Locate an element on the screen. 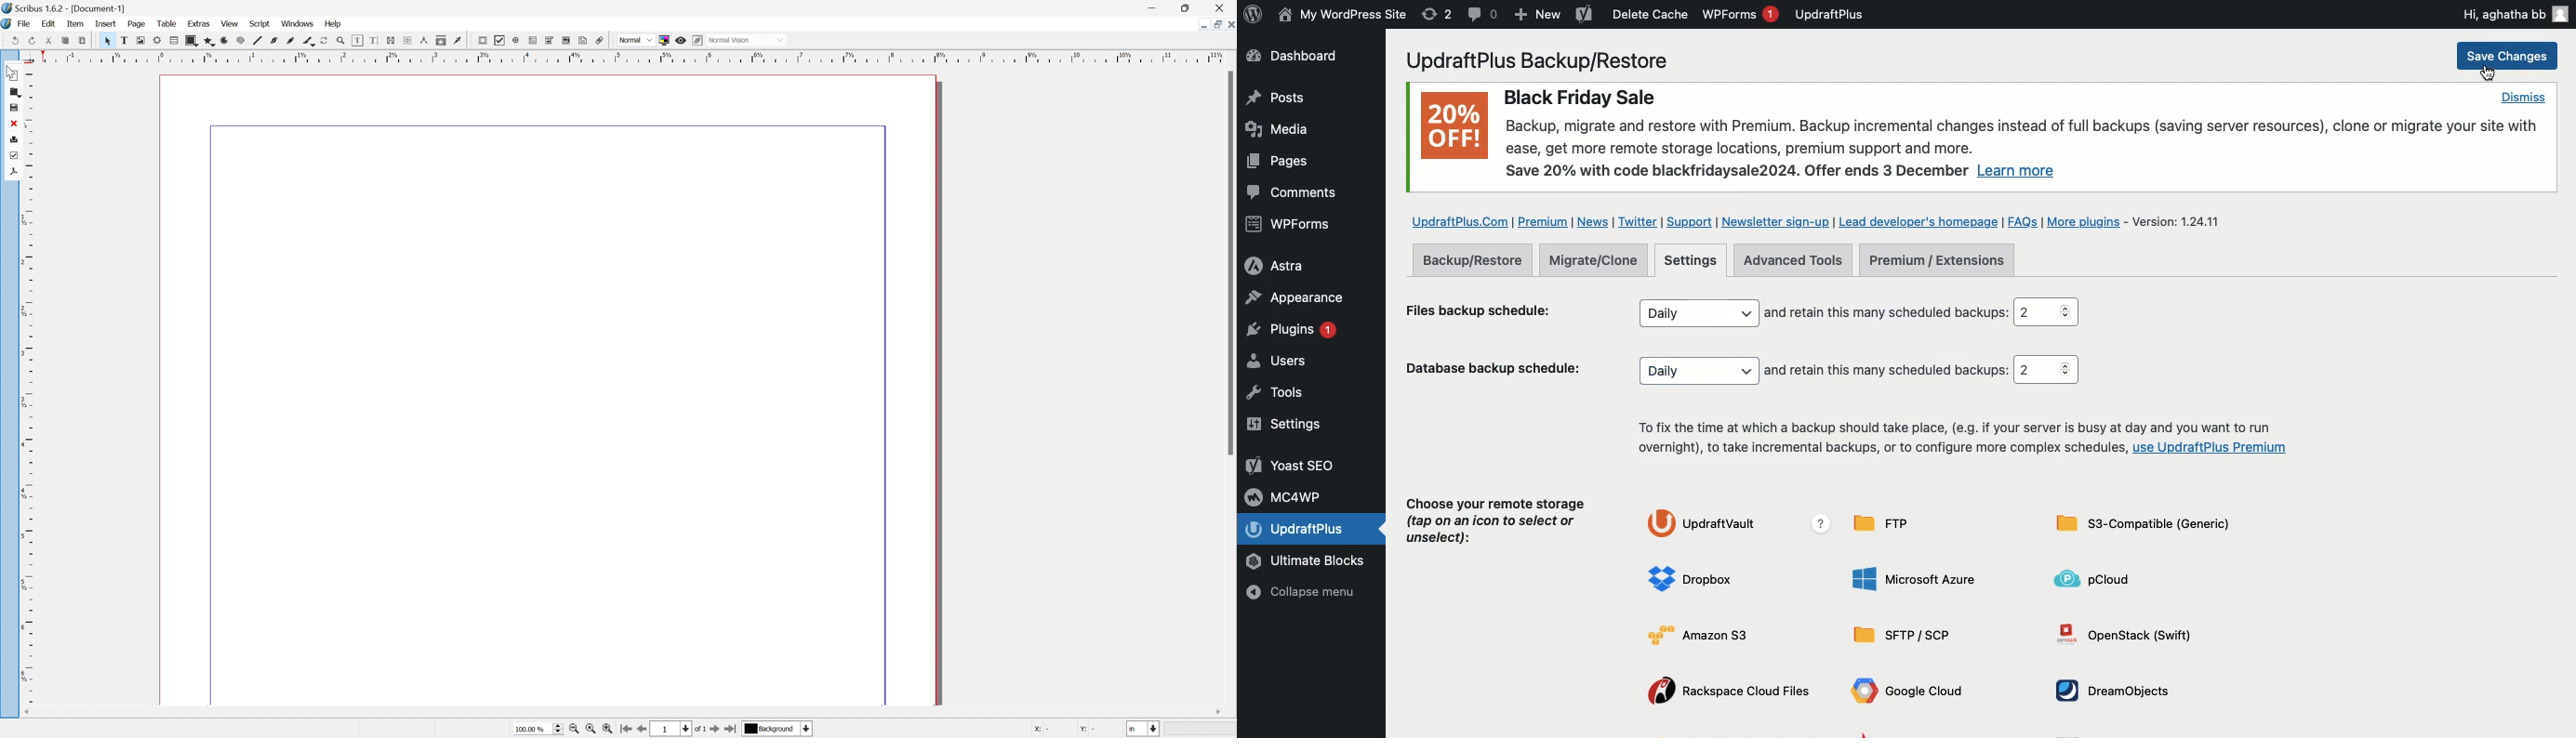 The height and width of the screenshot is (756, 2576). News is located at coordinates (1595, 222).